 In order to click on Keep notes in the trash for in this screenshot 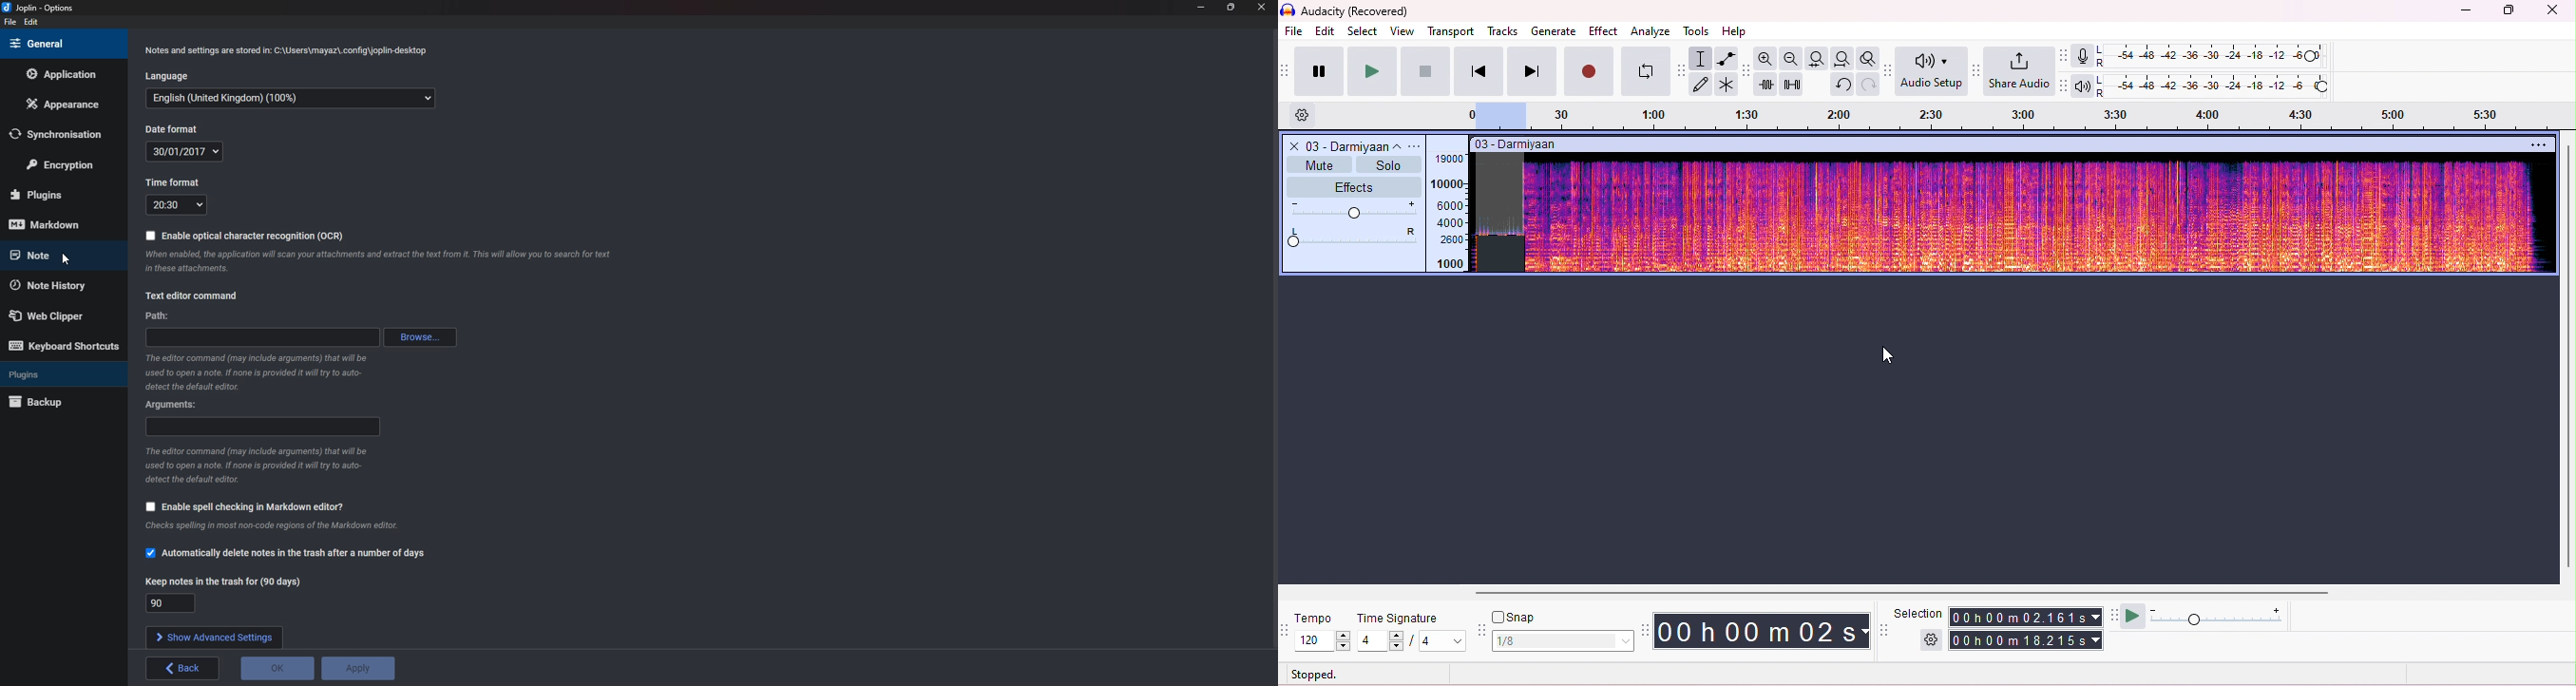, I will do `click(225, 581)`.